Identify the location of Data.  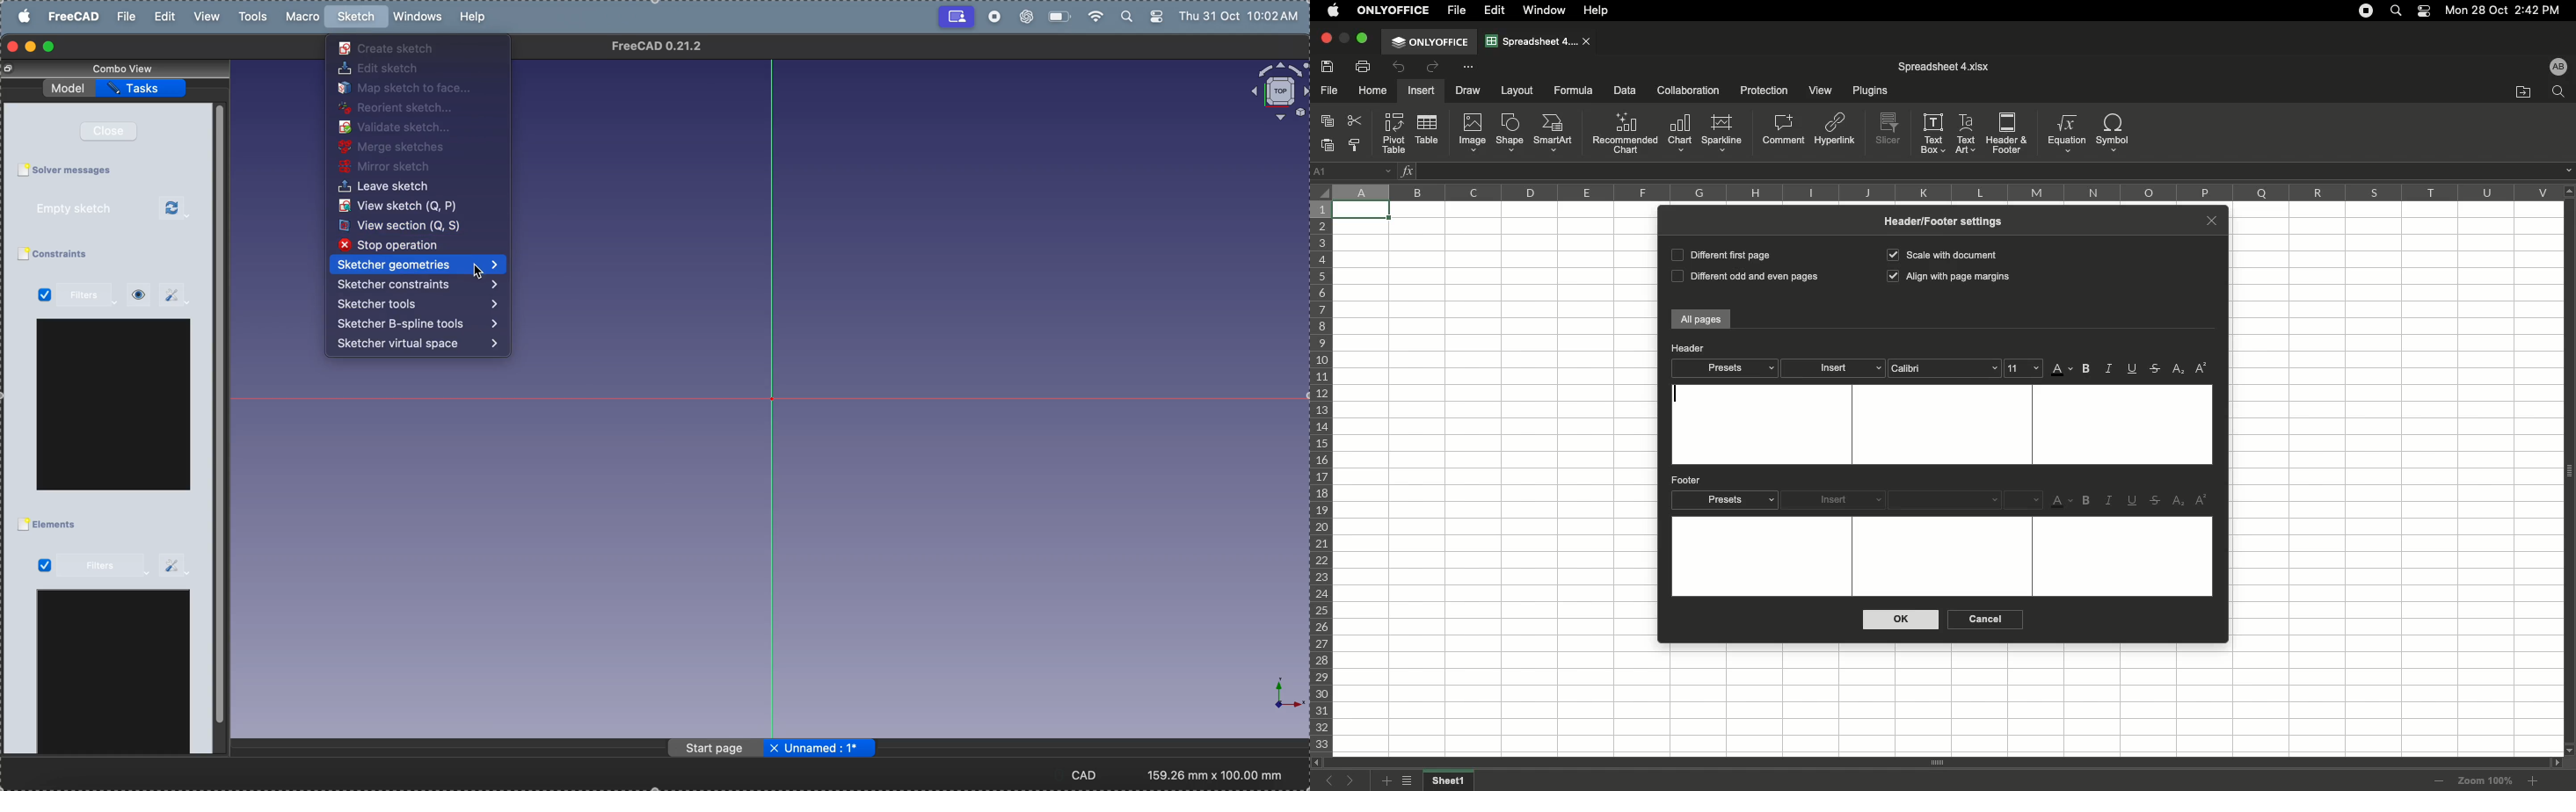
(1625, 90).